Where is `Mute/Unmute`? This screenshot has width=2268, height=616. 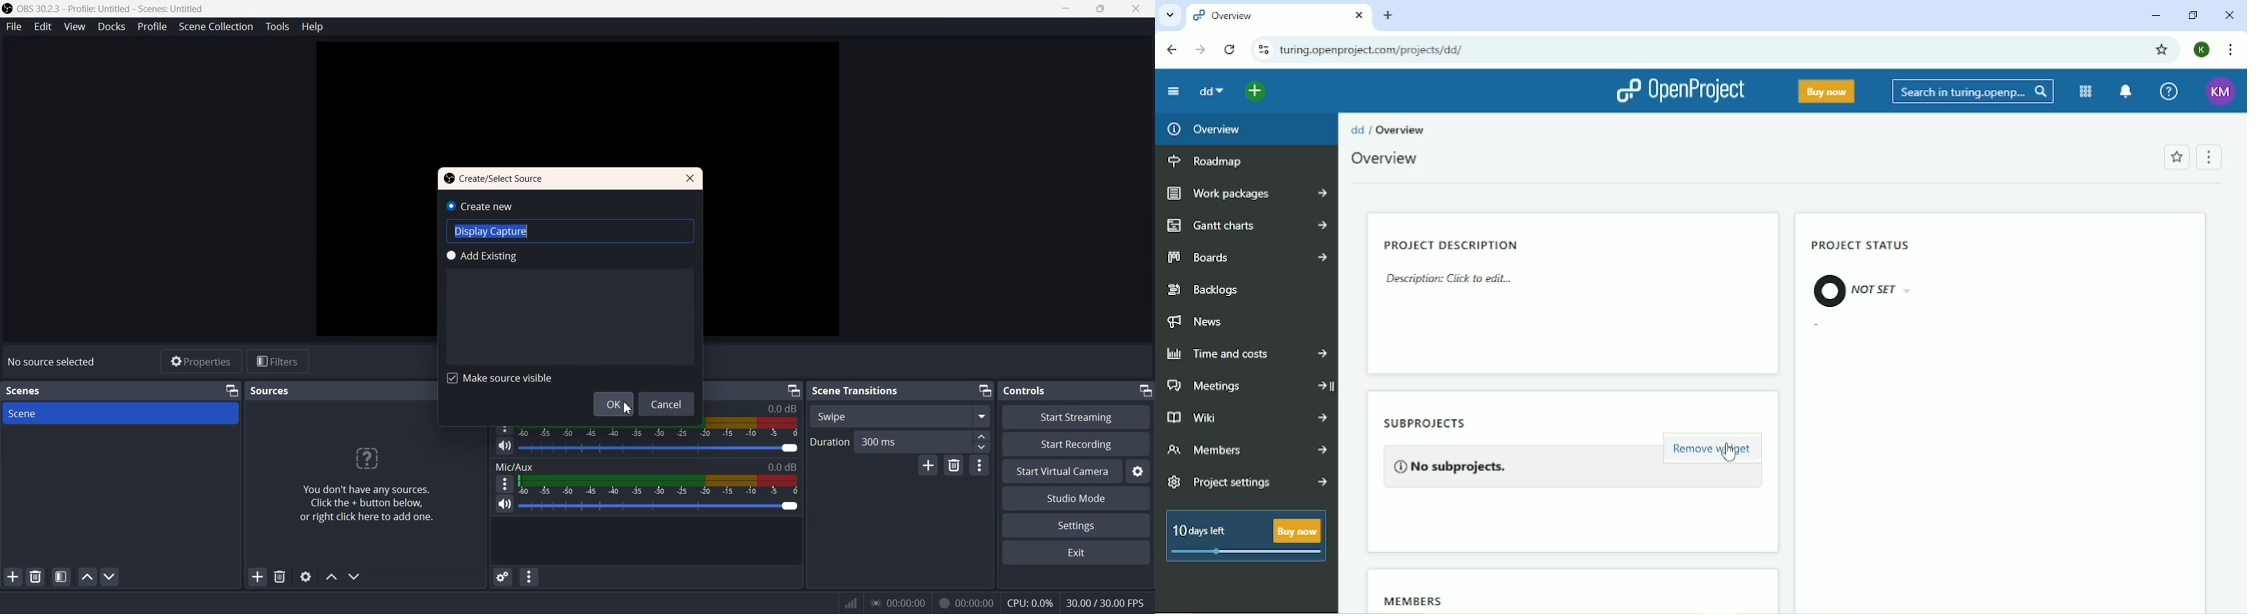 Mute/Unmute is located at coordinates (504, 504).